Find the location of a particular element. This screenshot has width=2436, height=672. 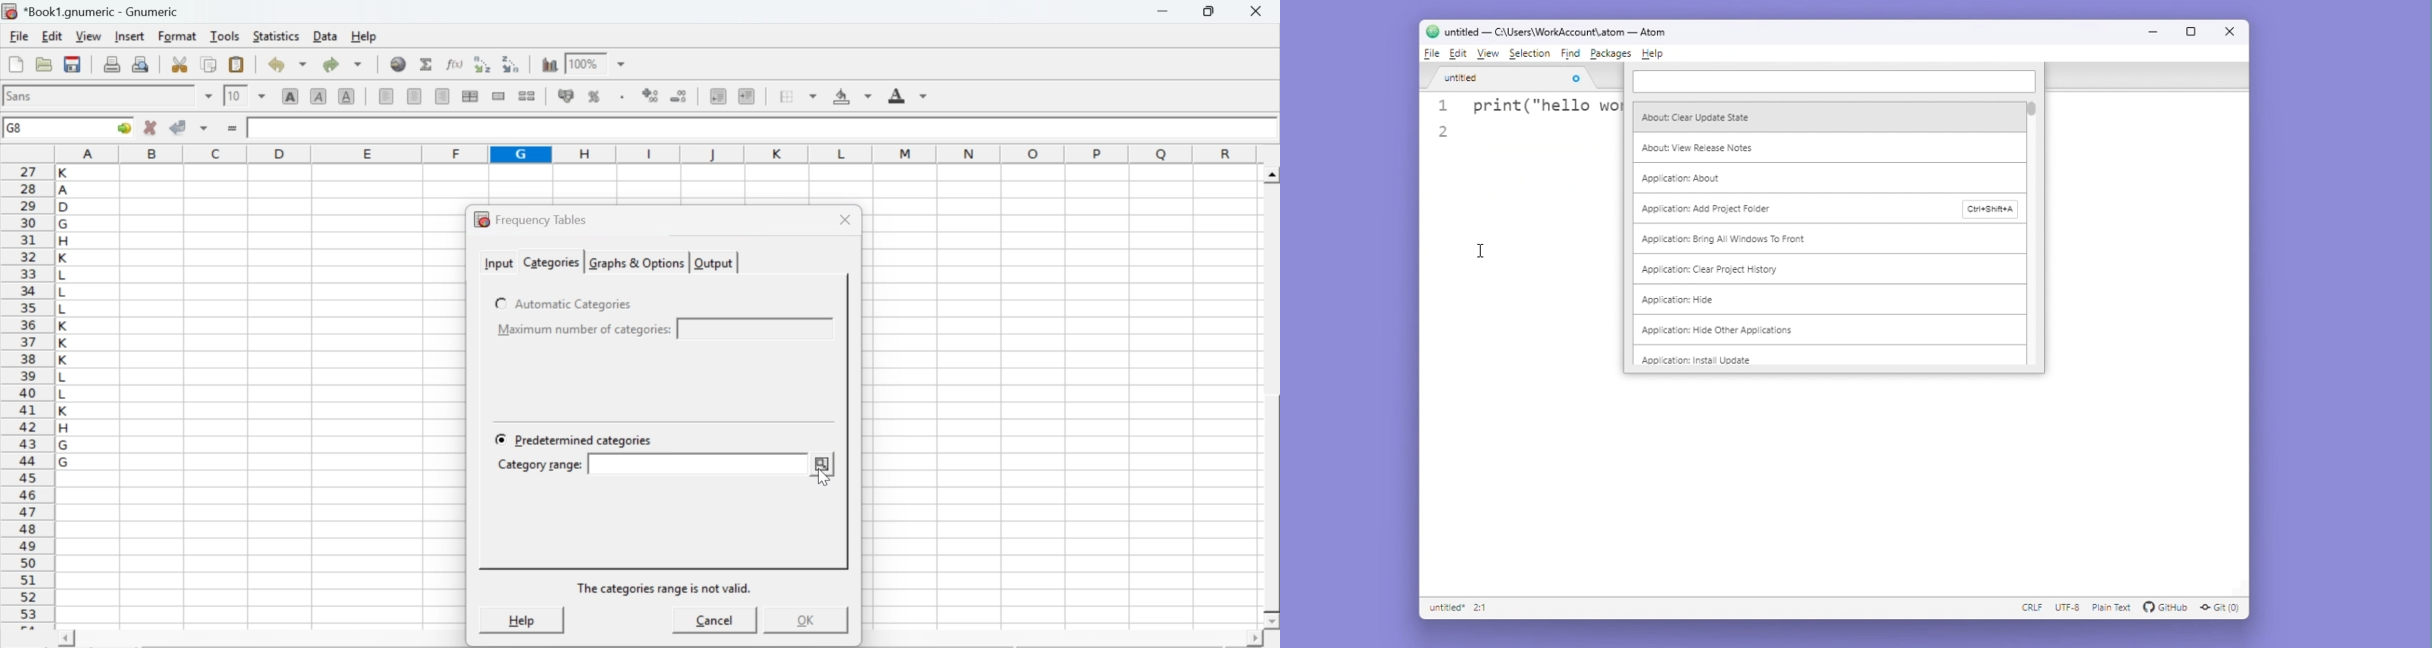

format selection as percentage is located at coordinates (592, 96).